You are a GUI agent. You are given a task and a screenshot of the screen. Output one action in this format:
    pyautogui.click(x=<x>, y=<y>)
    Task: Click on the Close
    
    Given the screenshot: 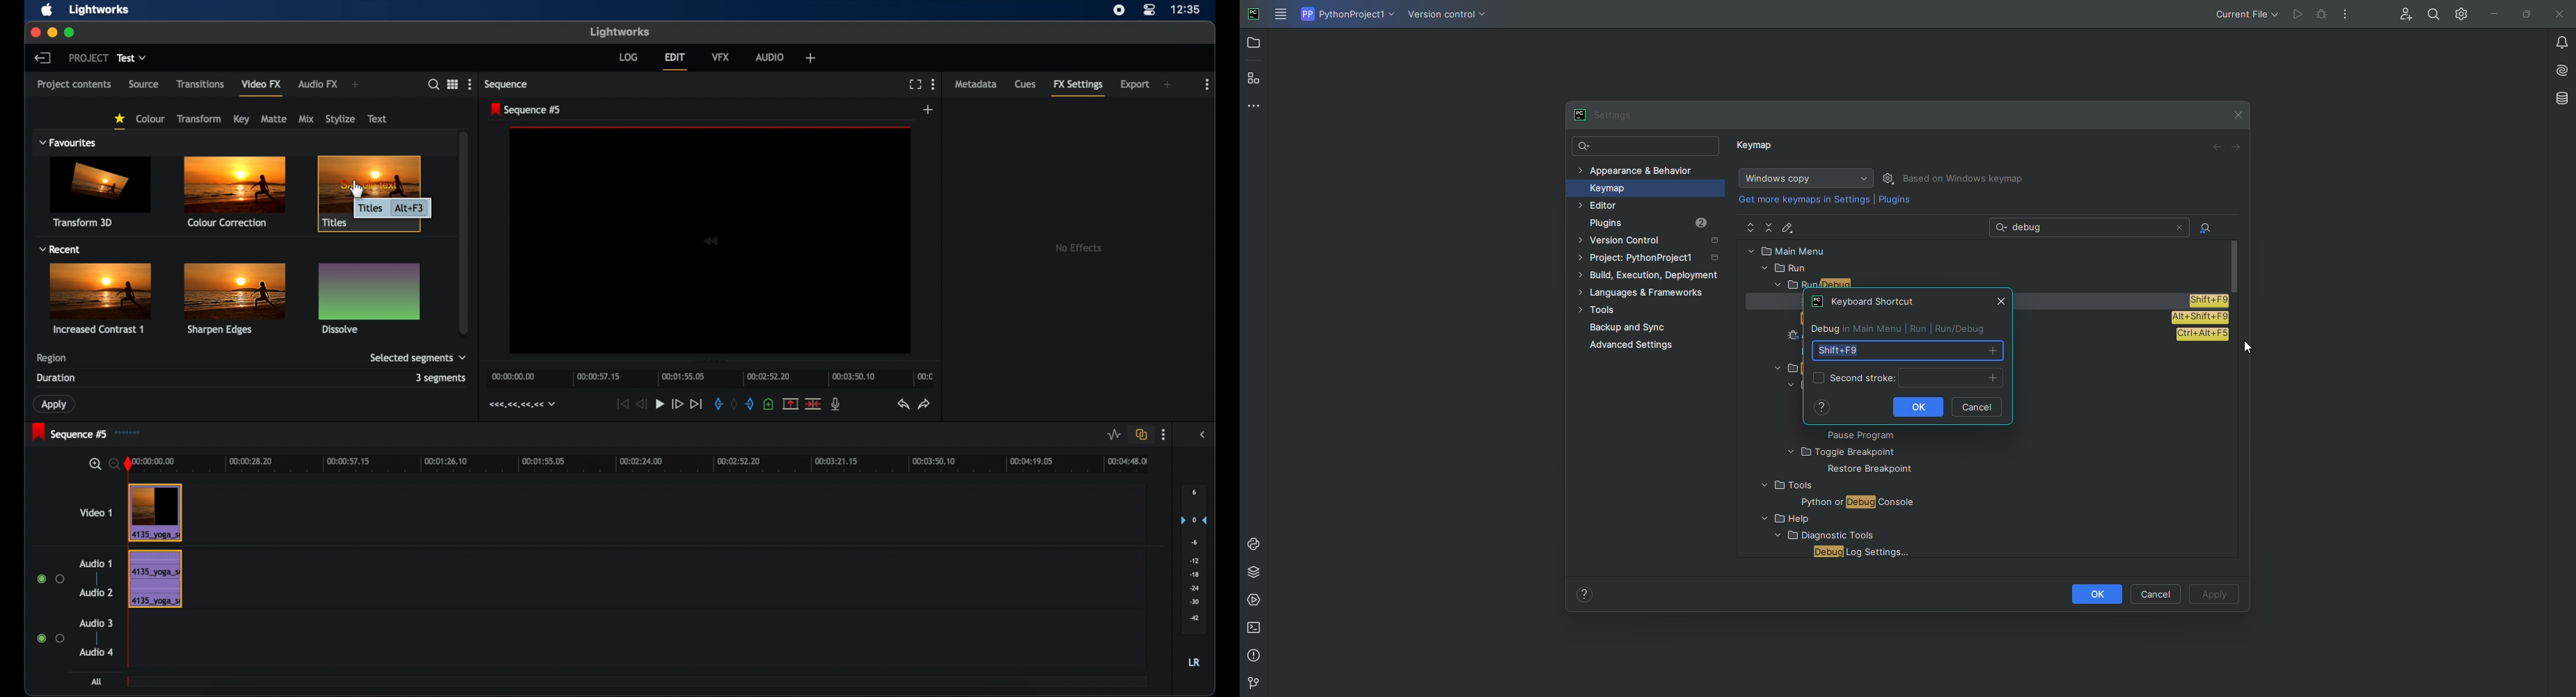 What is the action you would take?
    pyautogui.click(x=1997, y=301)
    